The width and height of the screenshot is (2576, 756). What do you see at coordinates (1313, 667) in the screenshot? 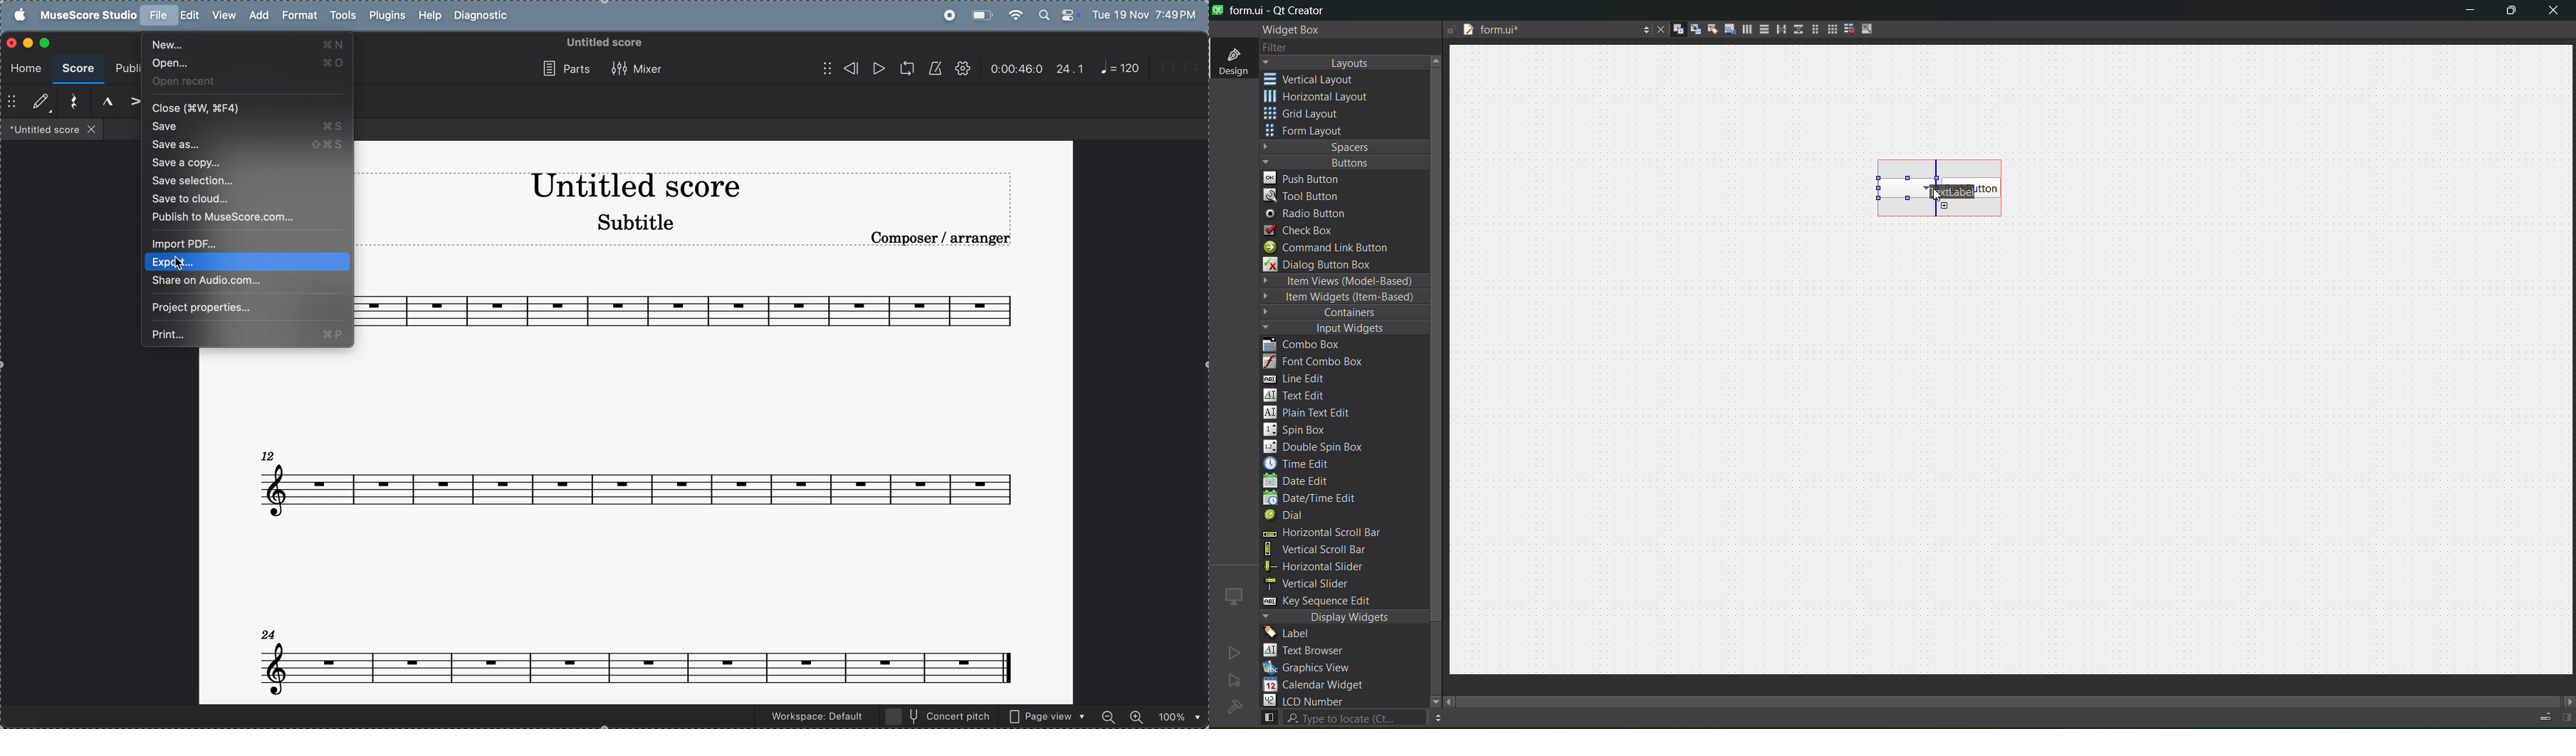
I see `graphics` at bounding box center [1313, 667].